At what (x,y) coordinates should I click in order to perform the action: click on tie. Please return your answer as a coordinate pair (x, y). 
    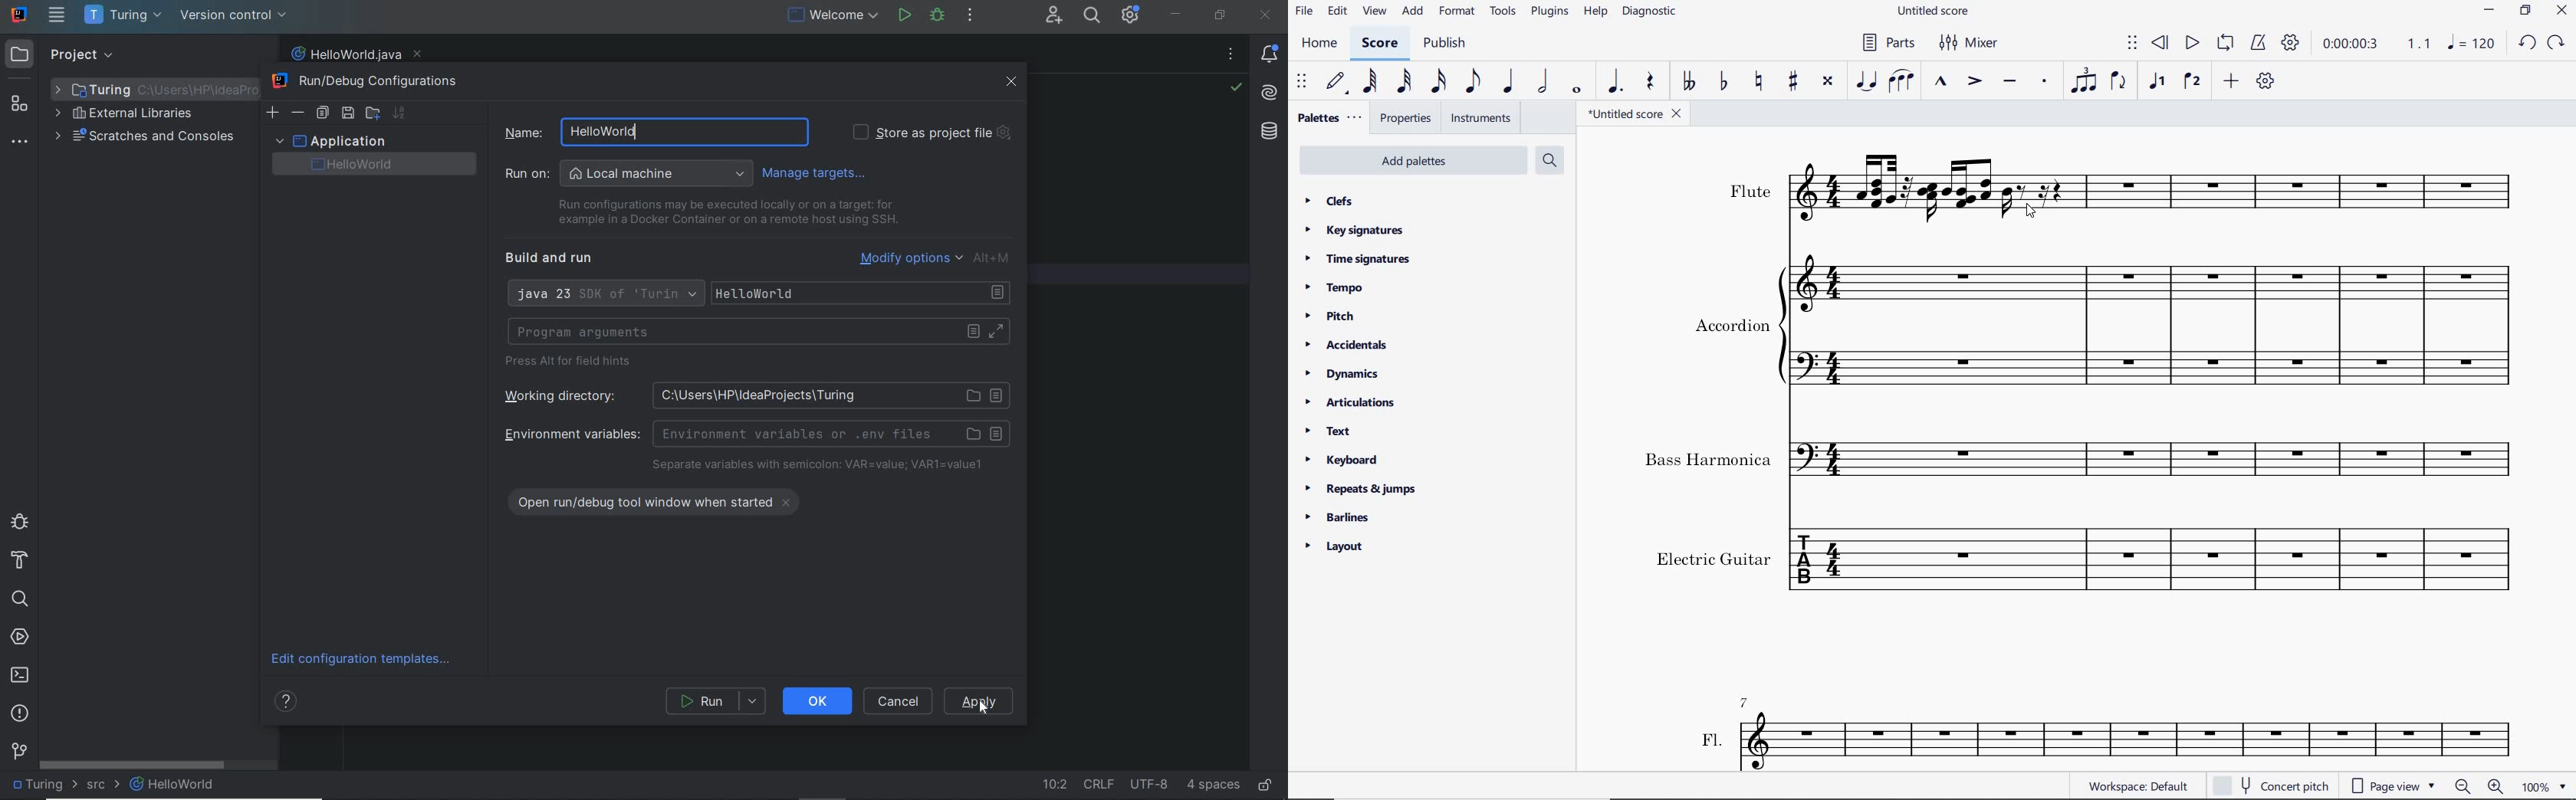
    Looking at the image, I should click on (1866, 80).